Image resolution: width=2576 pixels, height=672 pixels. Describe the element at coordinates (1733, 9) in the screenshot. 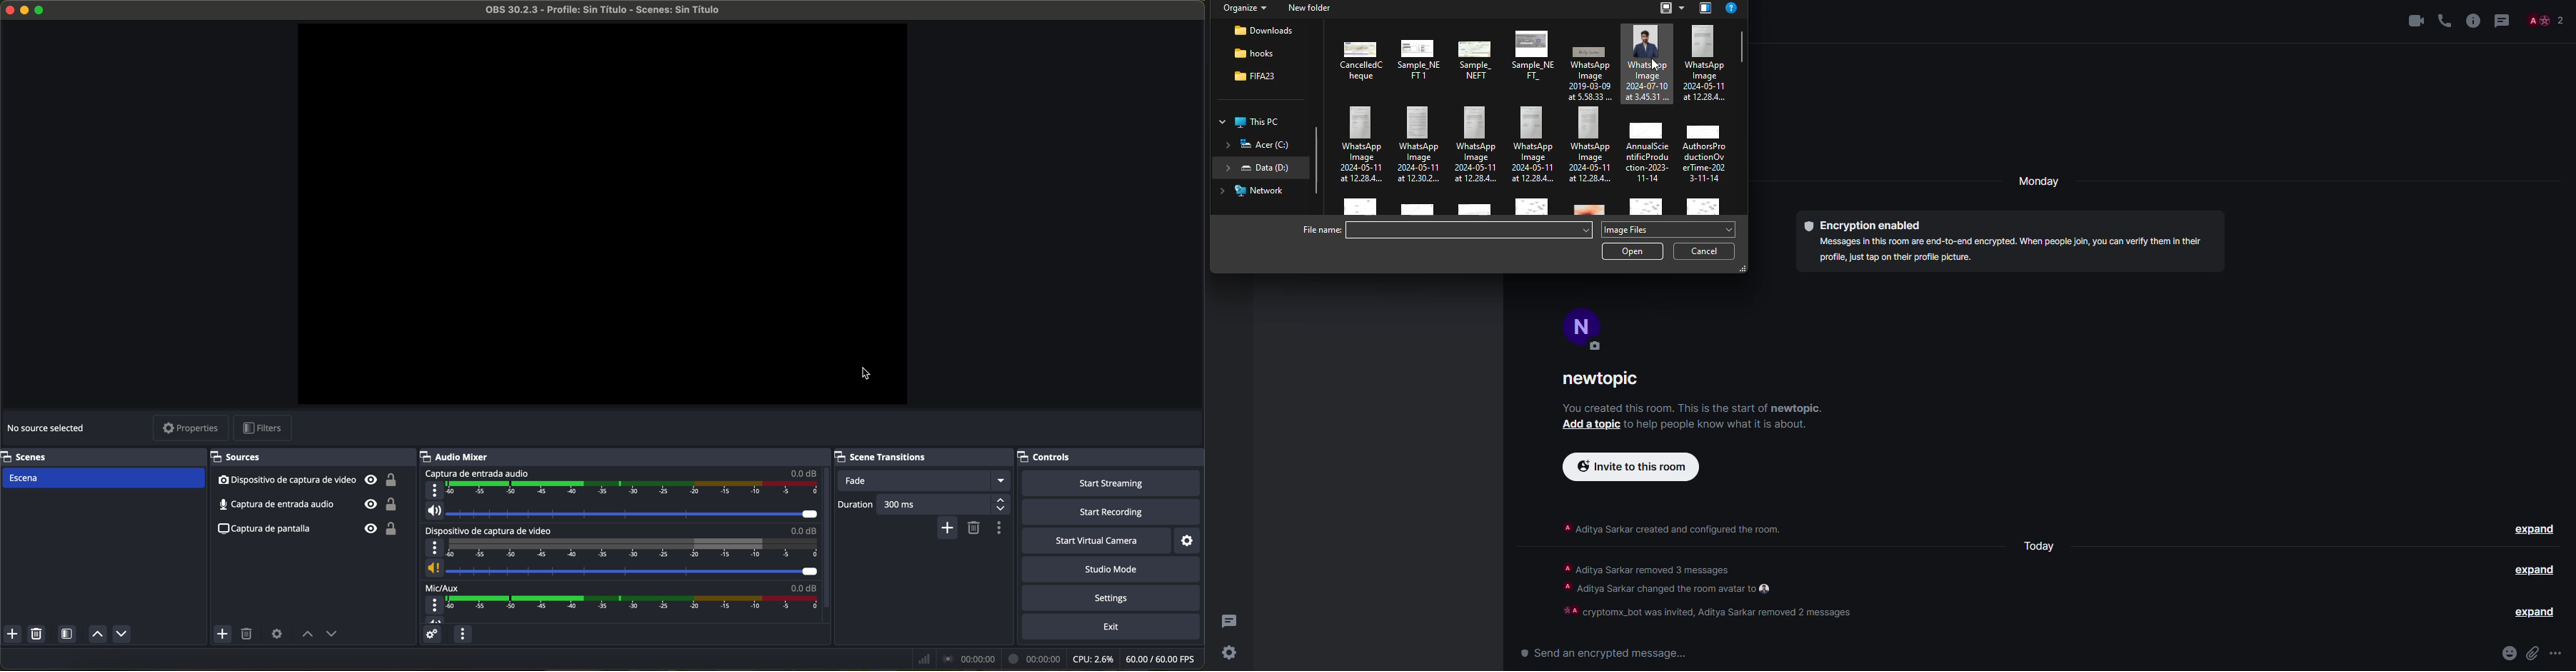

I see `info` at that location.